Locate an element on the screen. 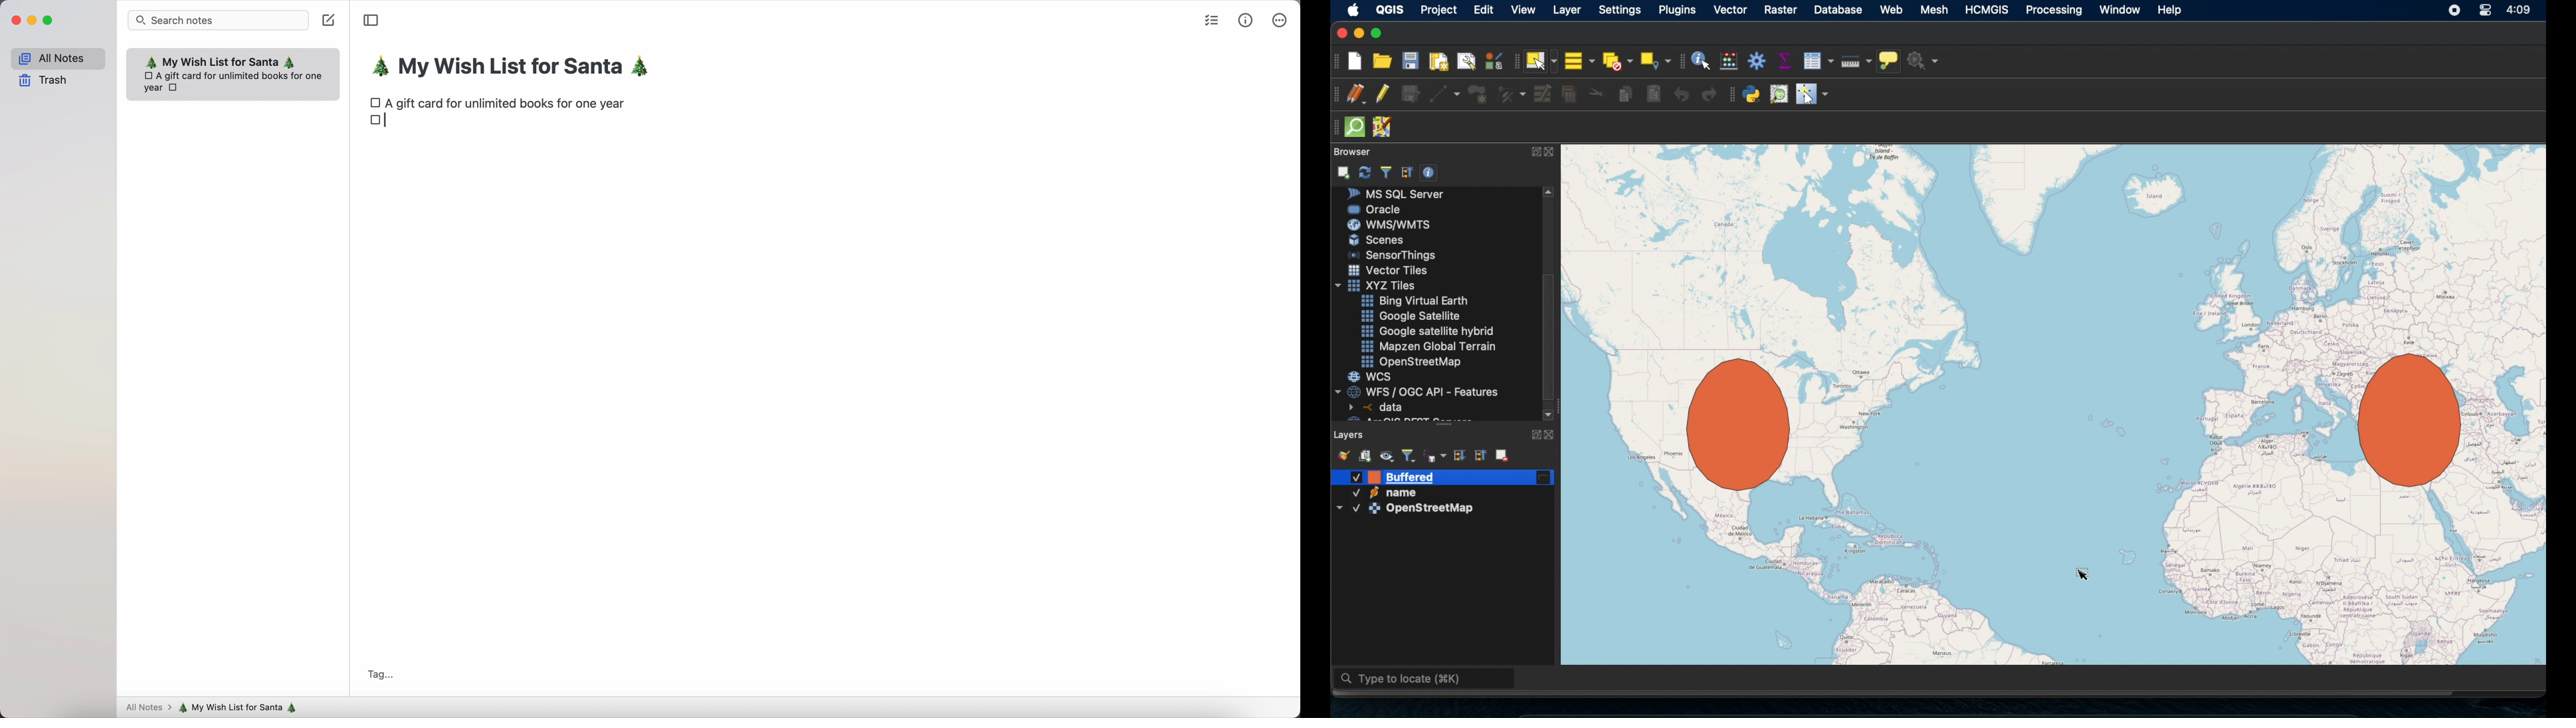  add selected layers is located at coordinates (1345, 172).